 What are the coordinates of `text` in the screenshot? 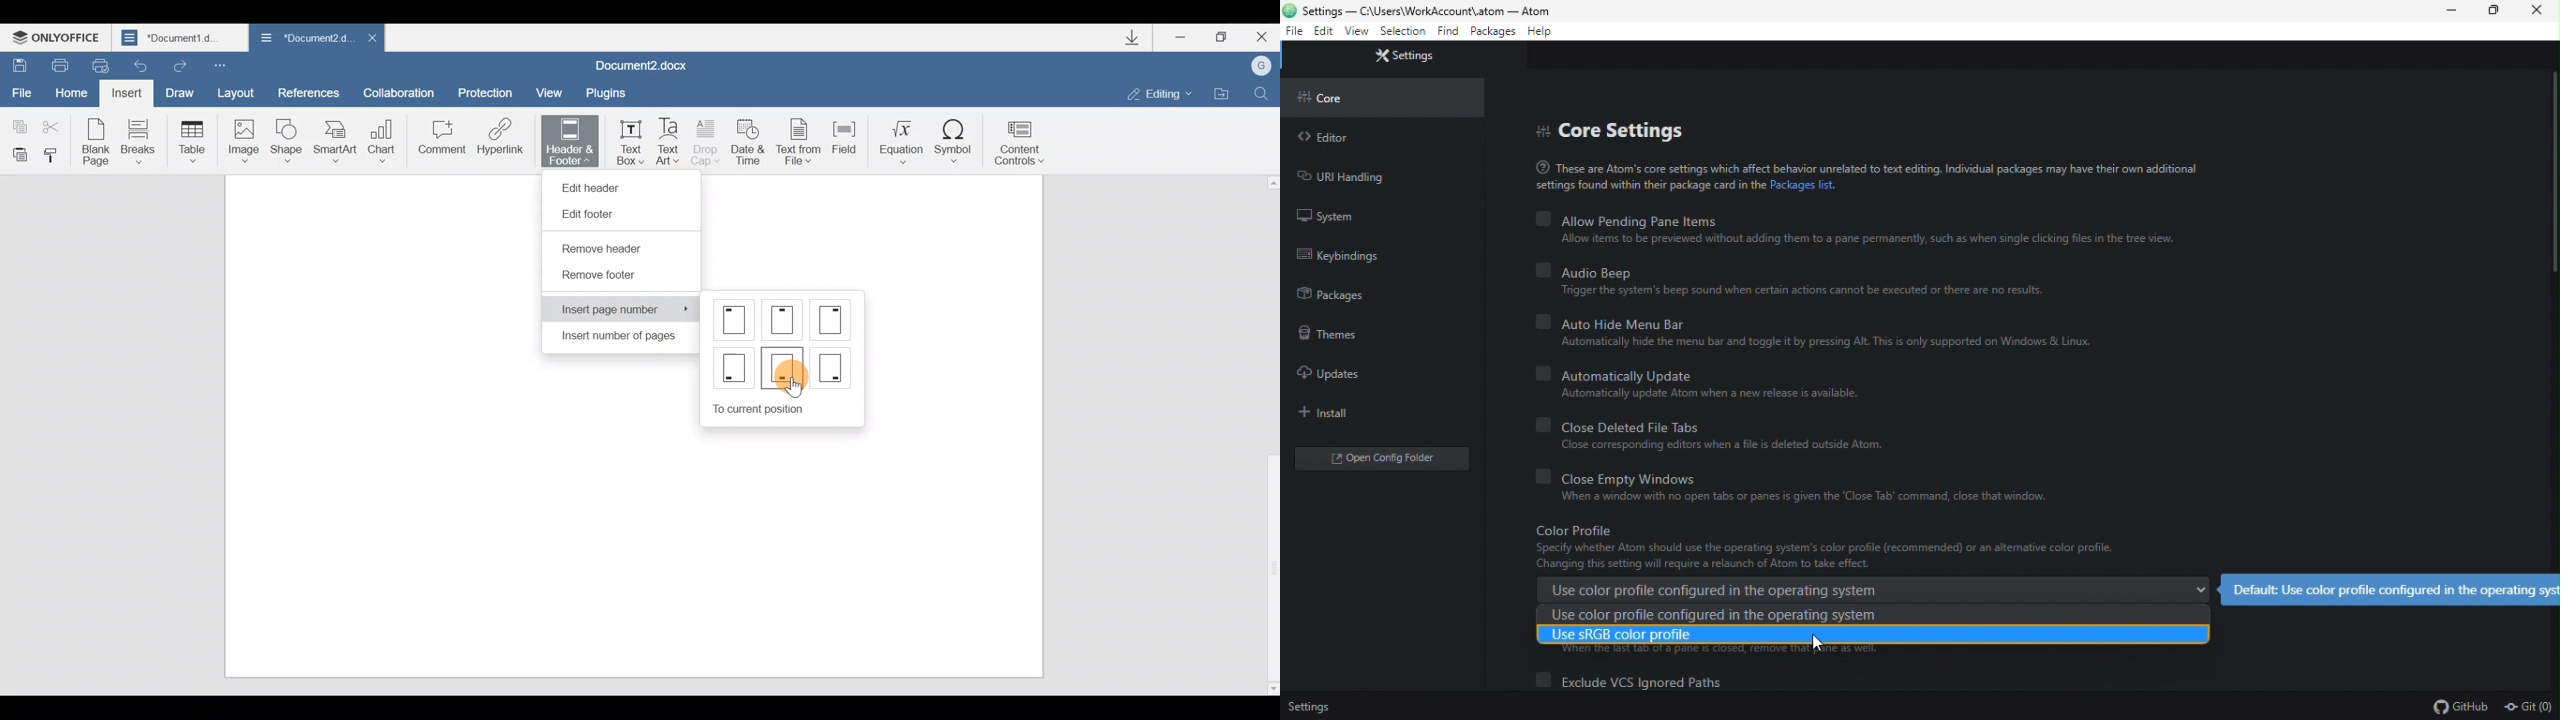 It's located at (1865, 175).